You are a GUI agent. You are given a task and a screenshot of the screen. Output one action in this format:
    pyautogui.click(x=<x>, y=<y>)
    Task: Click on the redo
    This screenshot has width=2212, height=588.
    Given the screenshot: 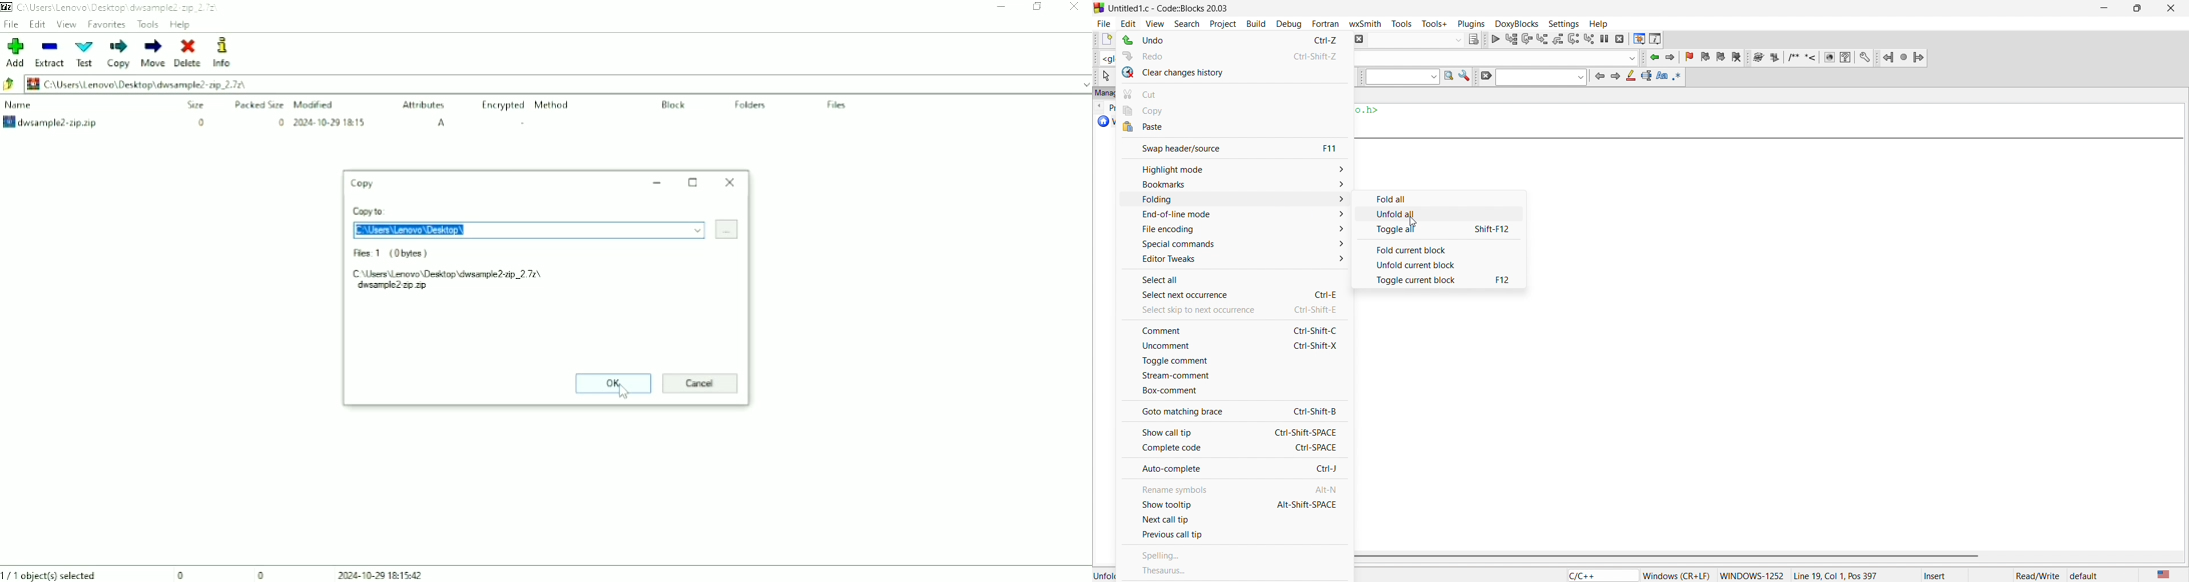 What is the action you would take?
    pyautogui.click(x=1235, y=54)
    